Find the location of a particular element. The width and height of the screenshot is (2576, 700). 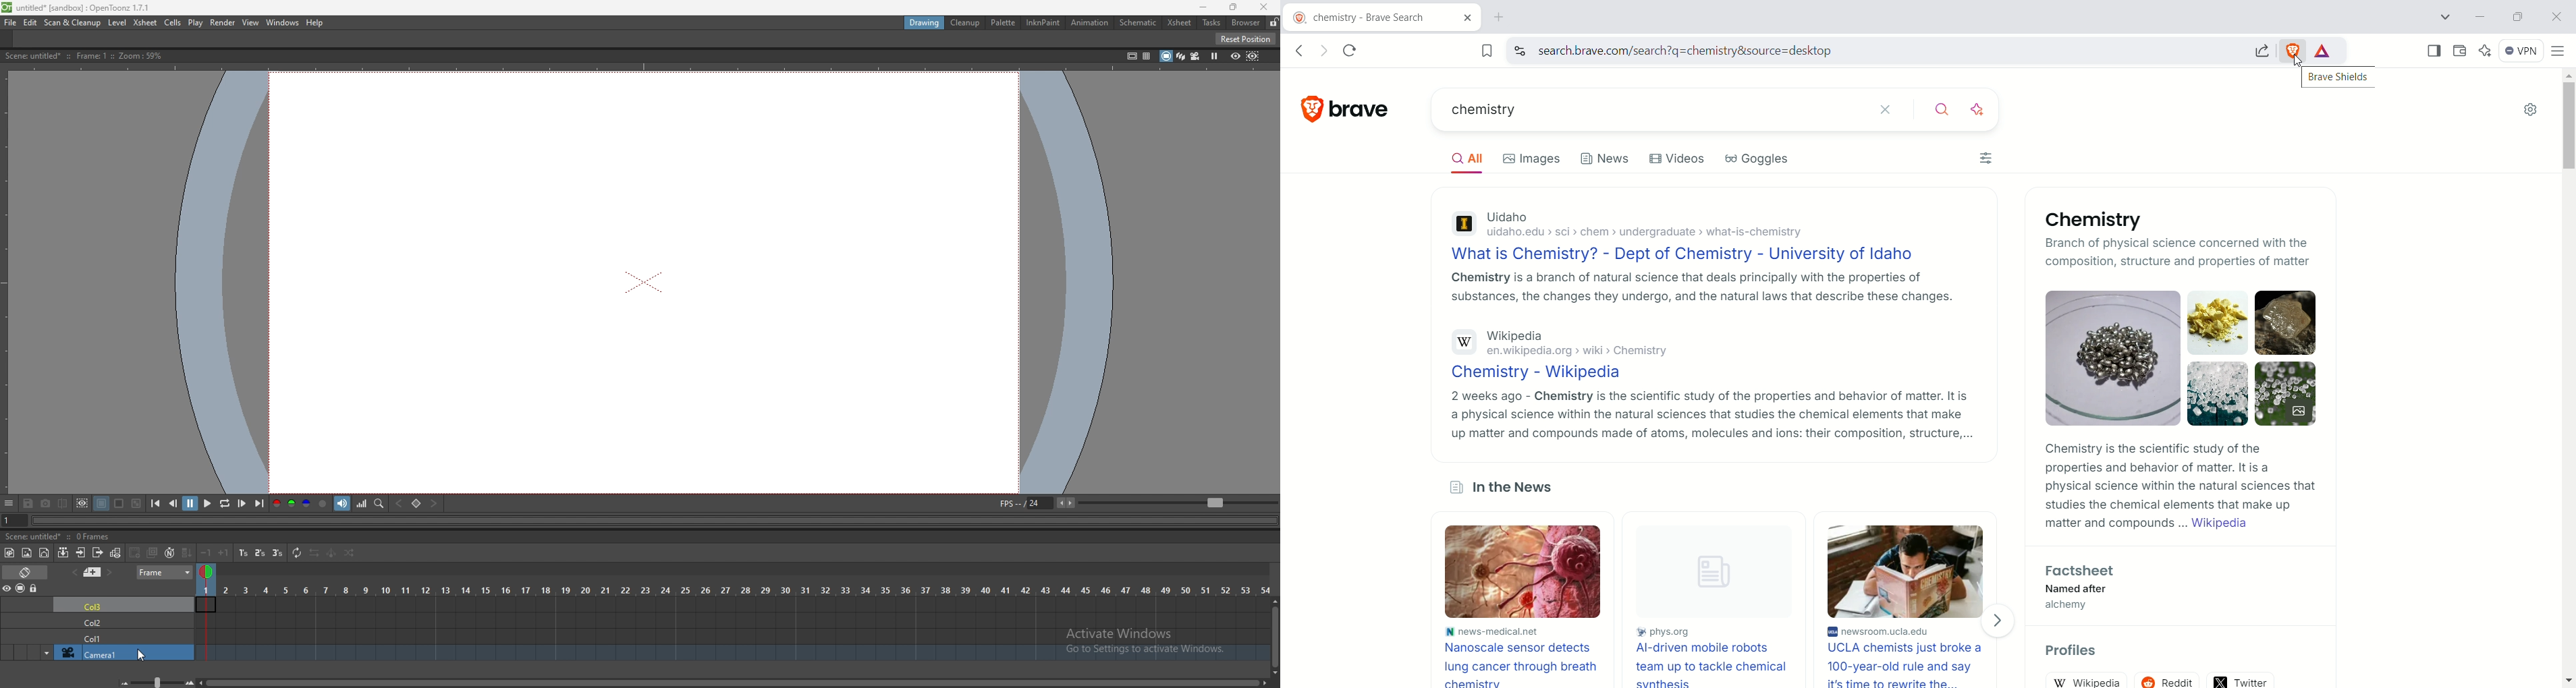

settings is located at coordinates (2533, 111).